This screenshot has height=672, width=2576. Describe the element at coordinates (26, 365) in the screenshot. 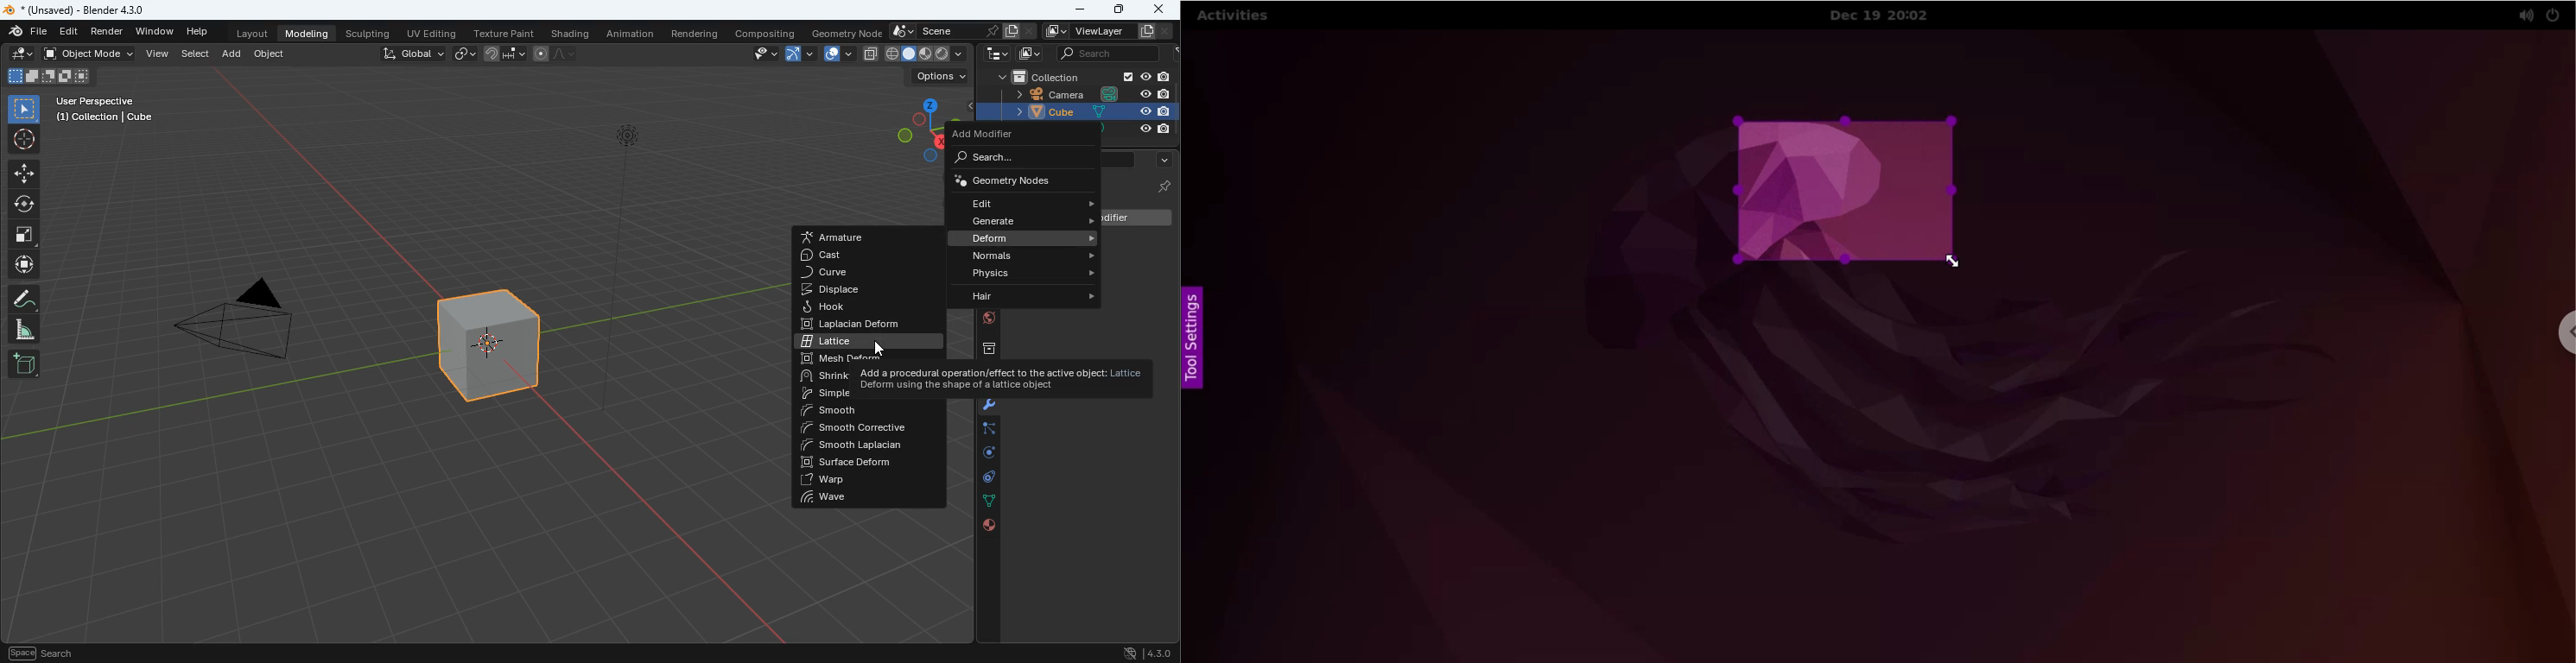

I see `new` at that location.